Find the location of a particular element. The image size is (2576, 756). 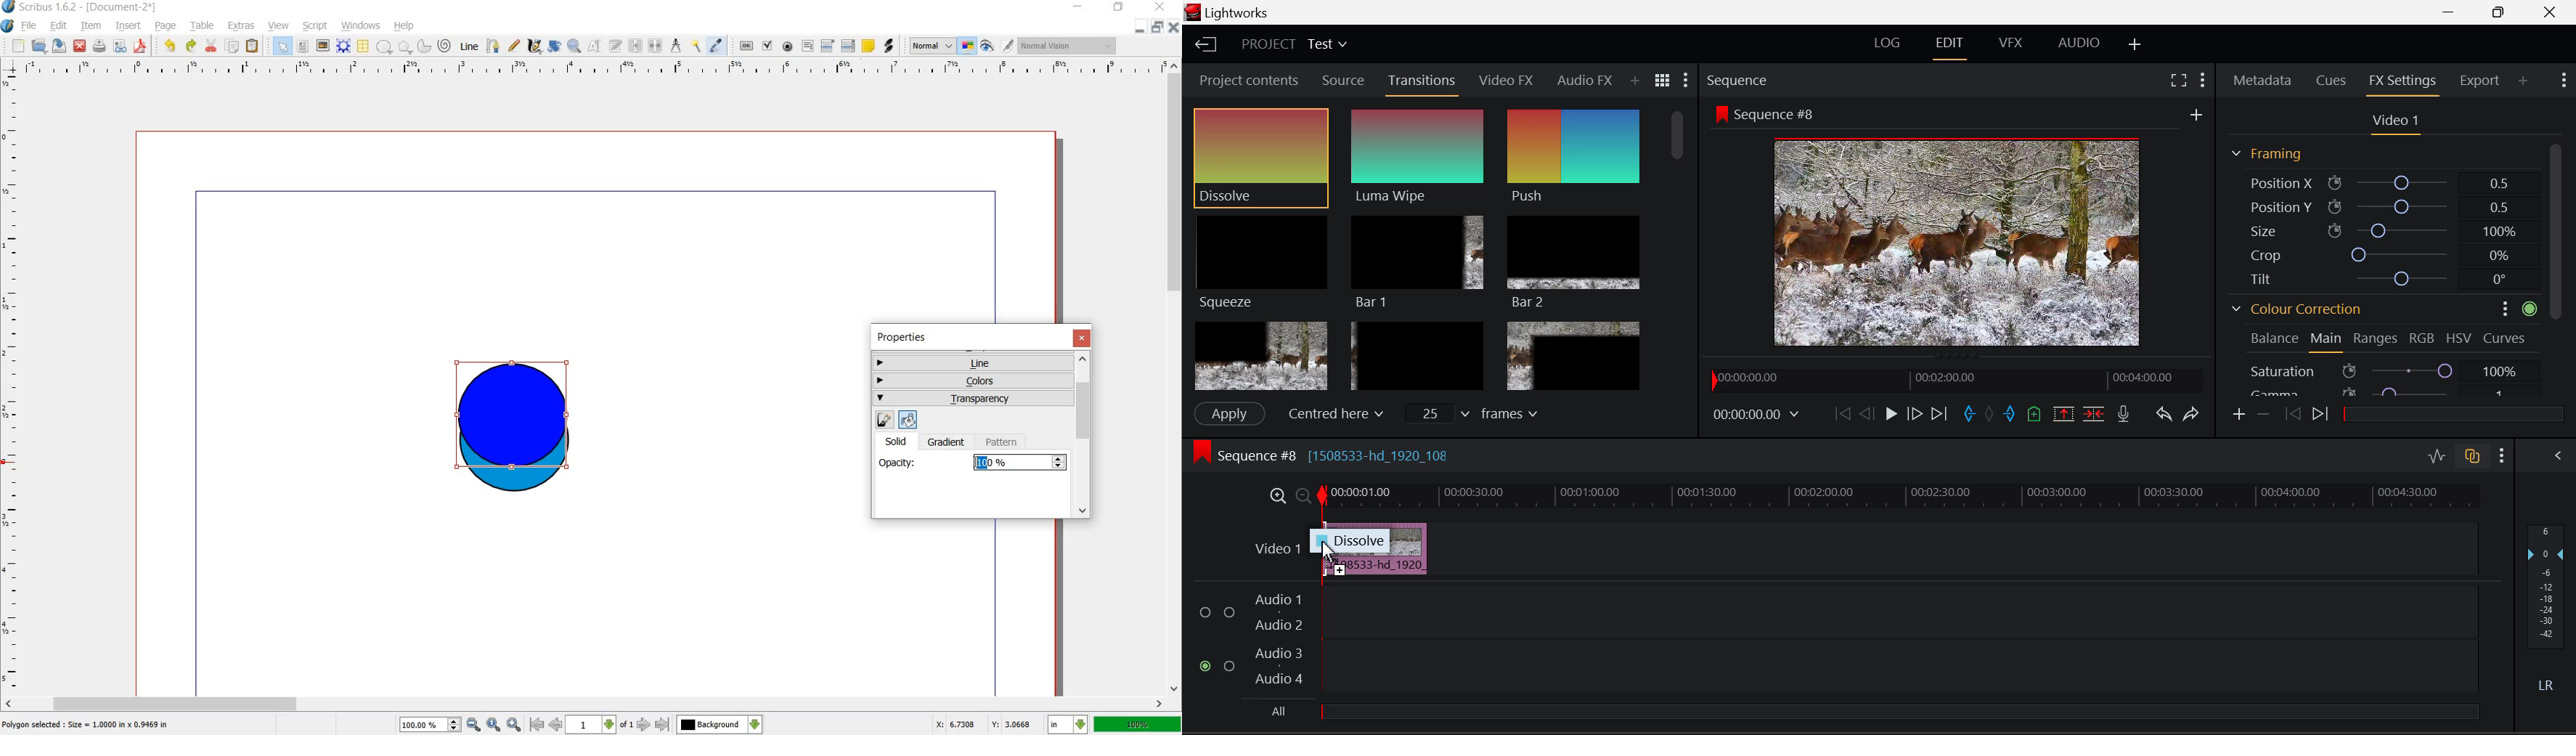

edit line color properties is located at coordinates (884, 420).